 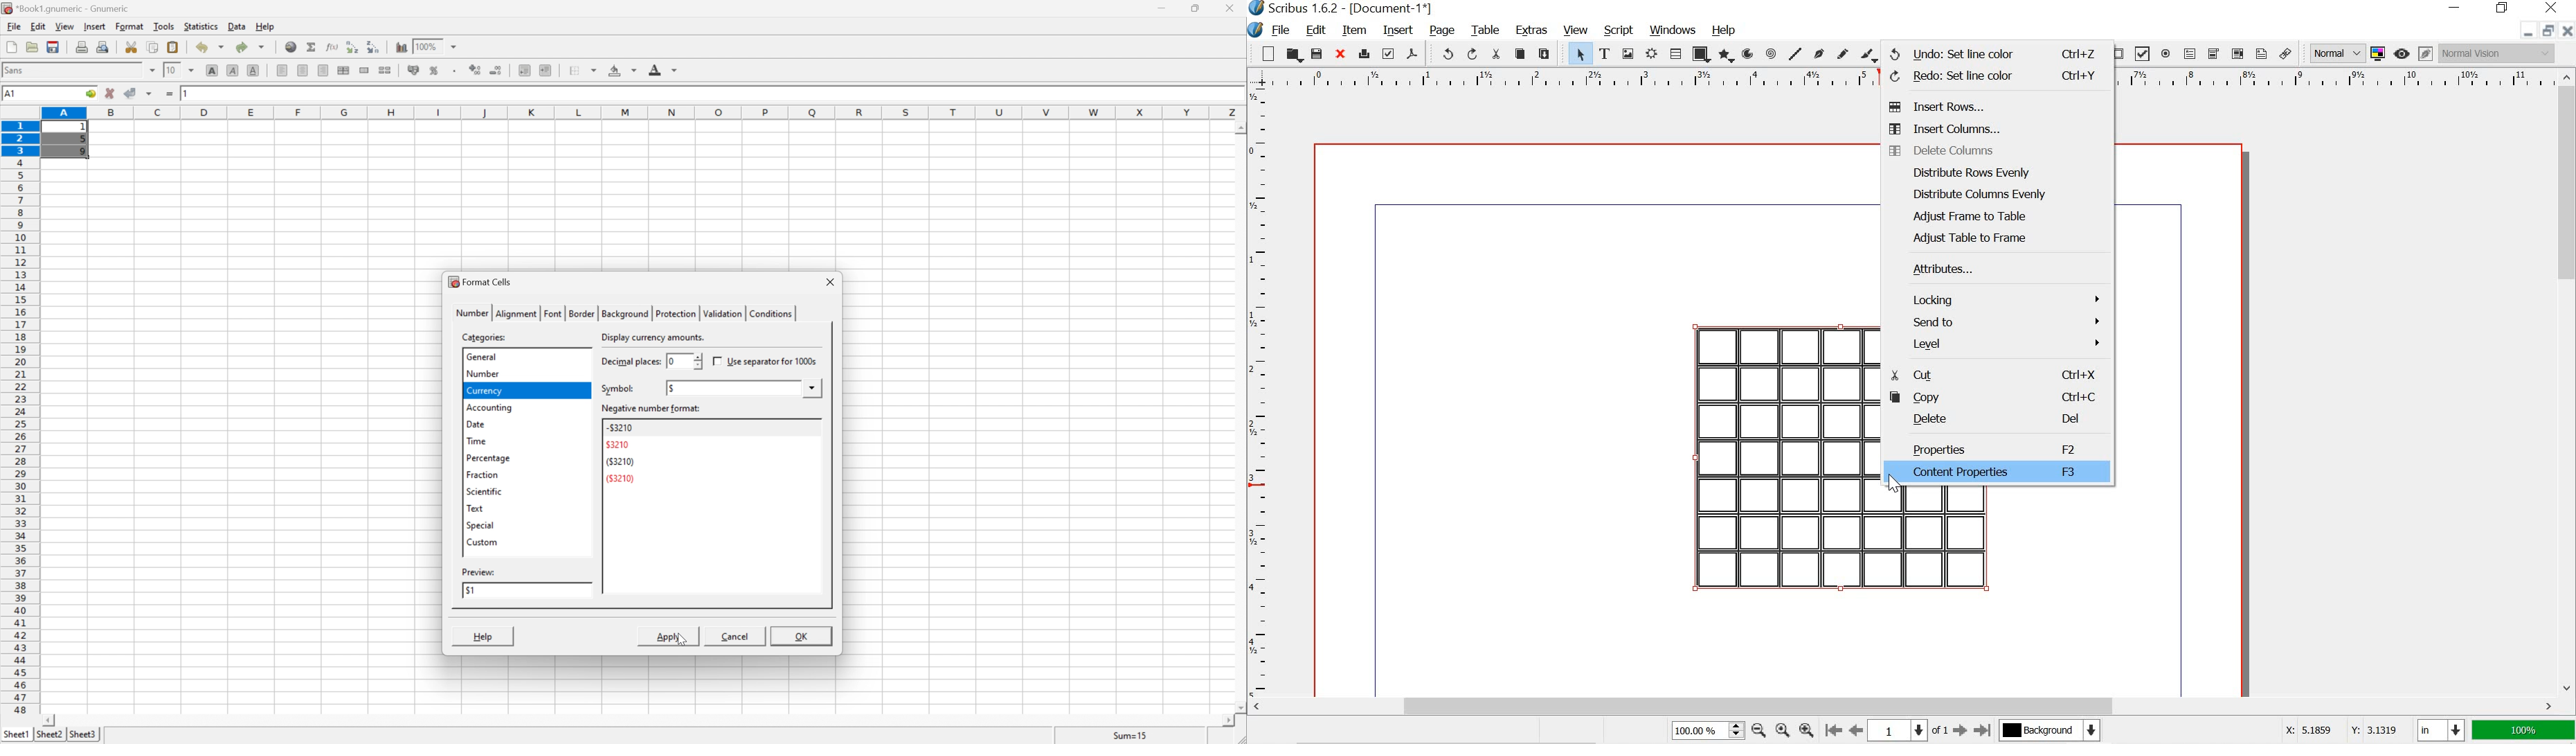 I want to click on slider, so click(x=696, y=360).